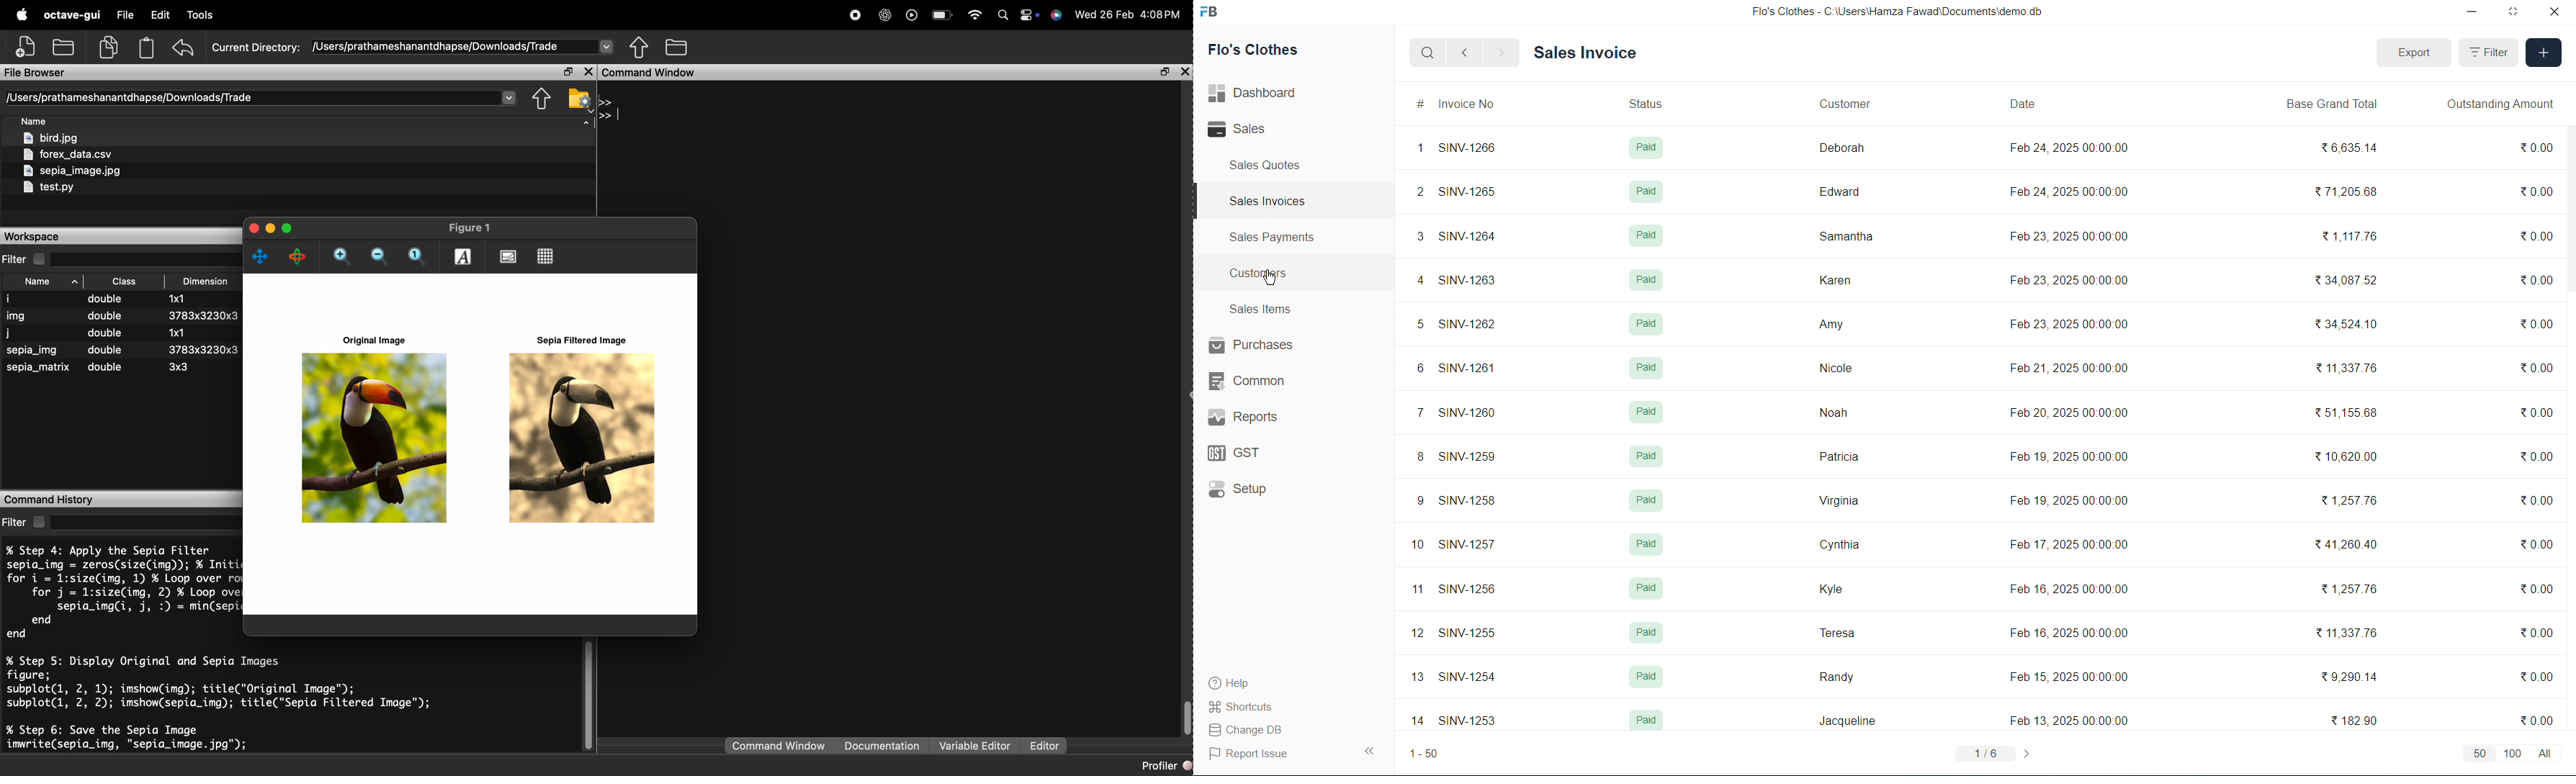 This screenshot has height=784, width=2576. I want to click on Jacqueline, so click(1847, 718).